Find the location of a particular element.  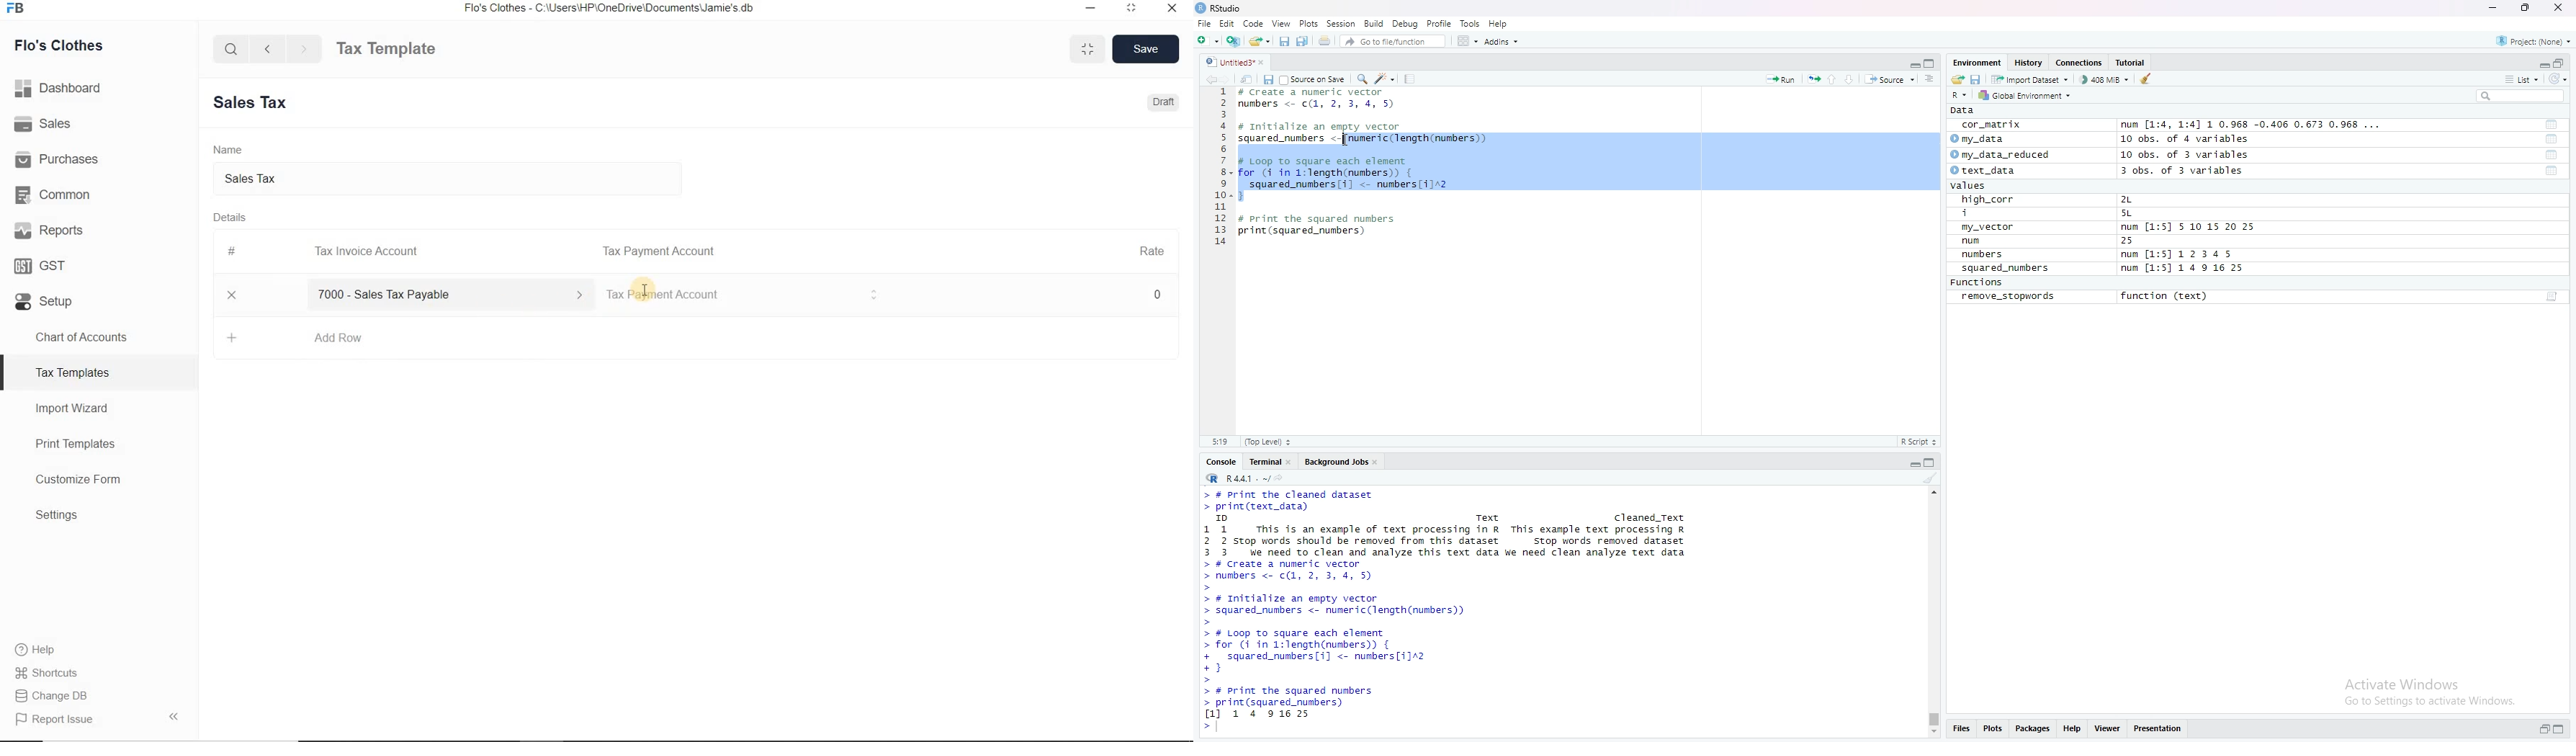

values is located at coordinates (1973, 187).